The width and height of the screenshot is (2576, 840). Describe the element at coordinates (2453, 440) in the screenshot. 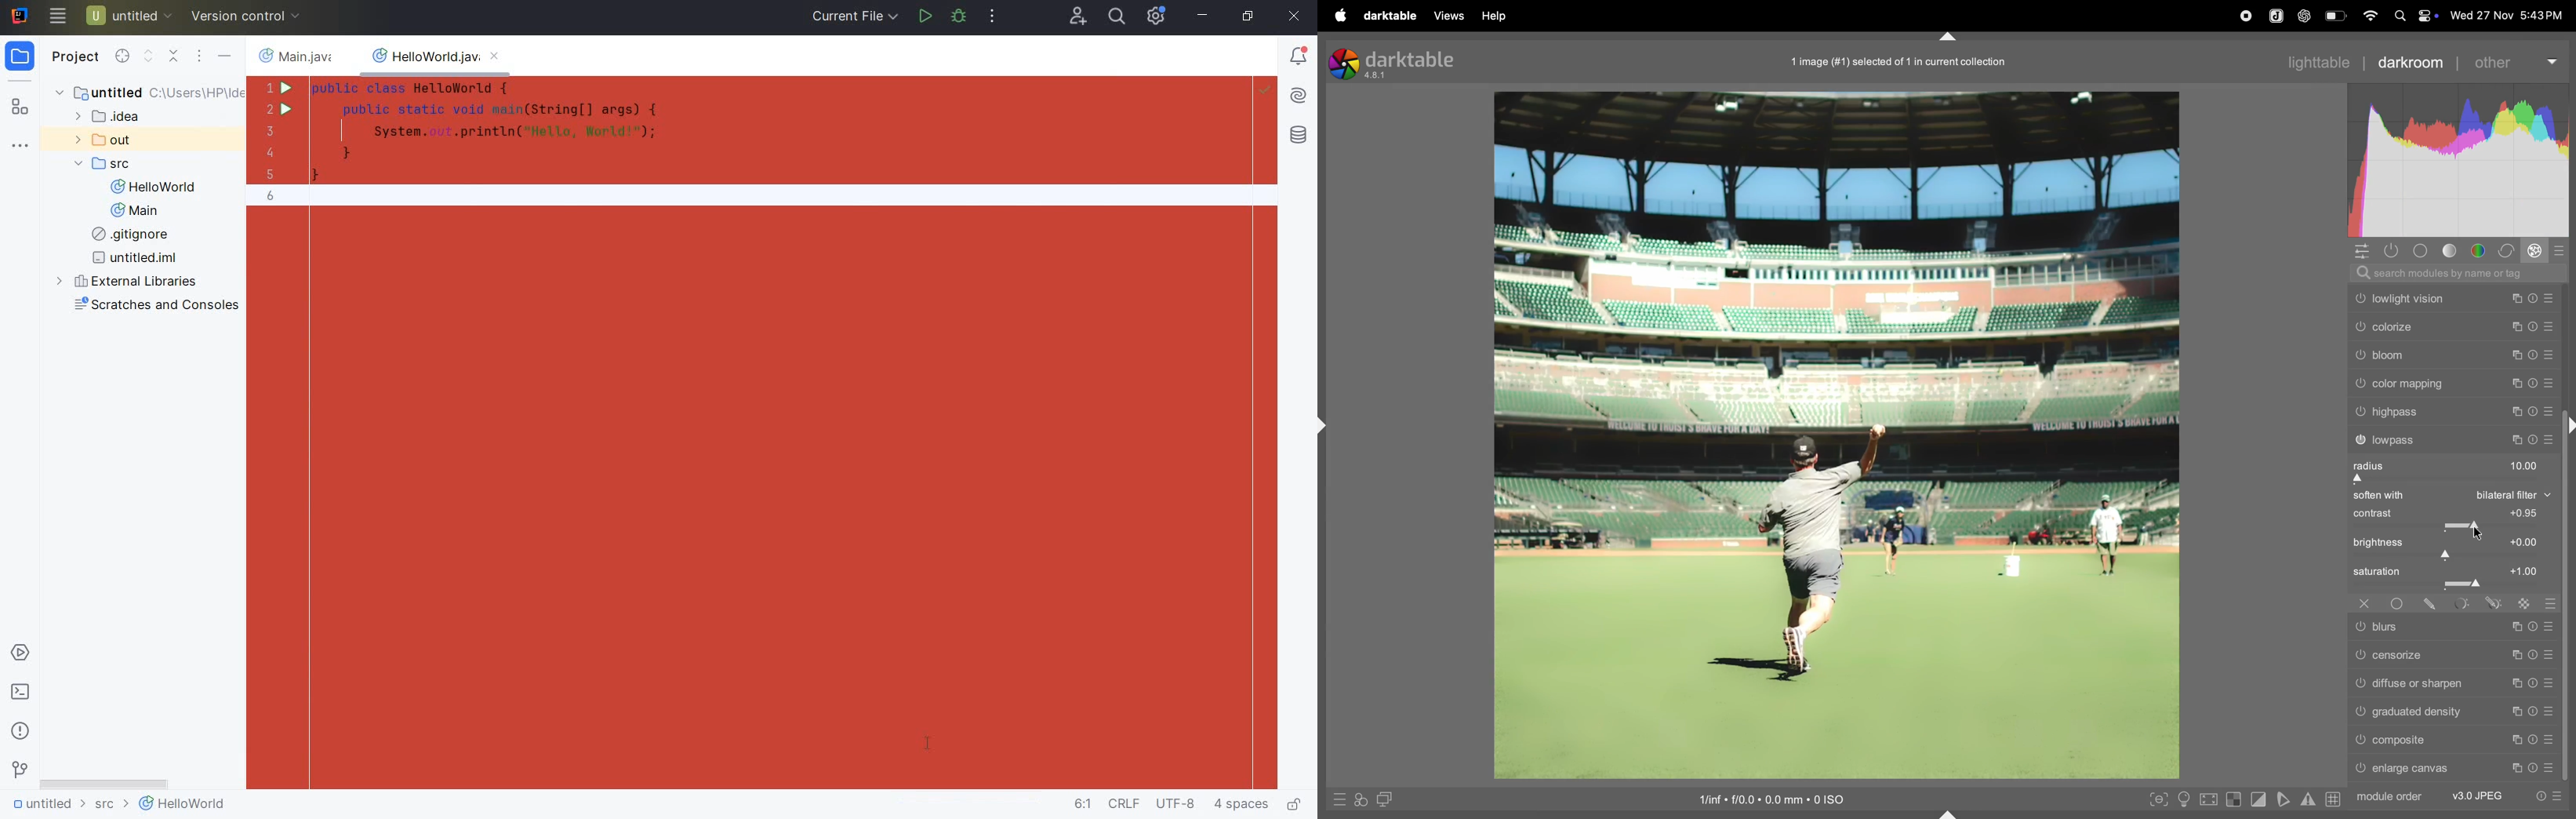

I see `lowpass` at that location.